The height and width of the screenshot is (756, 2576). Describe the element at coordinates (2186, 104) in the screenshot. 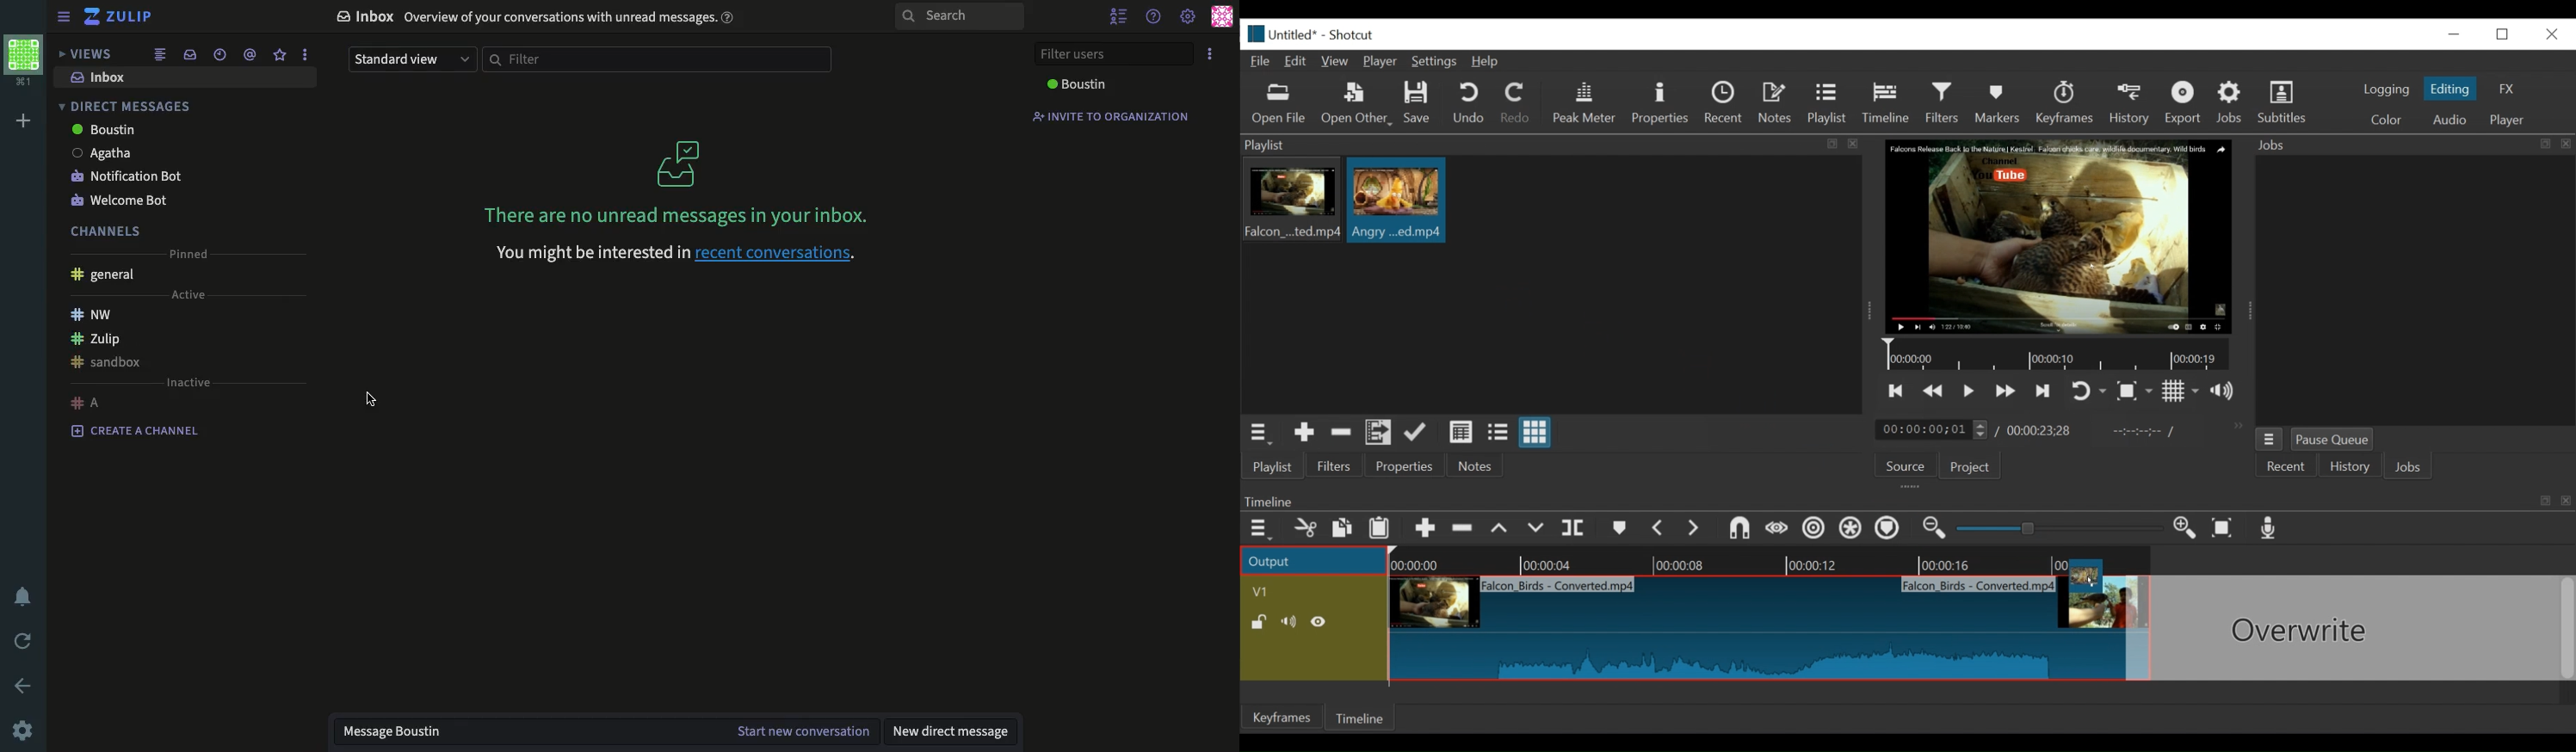

I see `Export` at that location.